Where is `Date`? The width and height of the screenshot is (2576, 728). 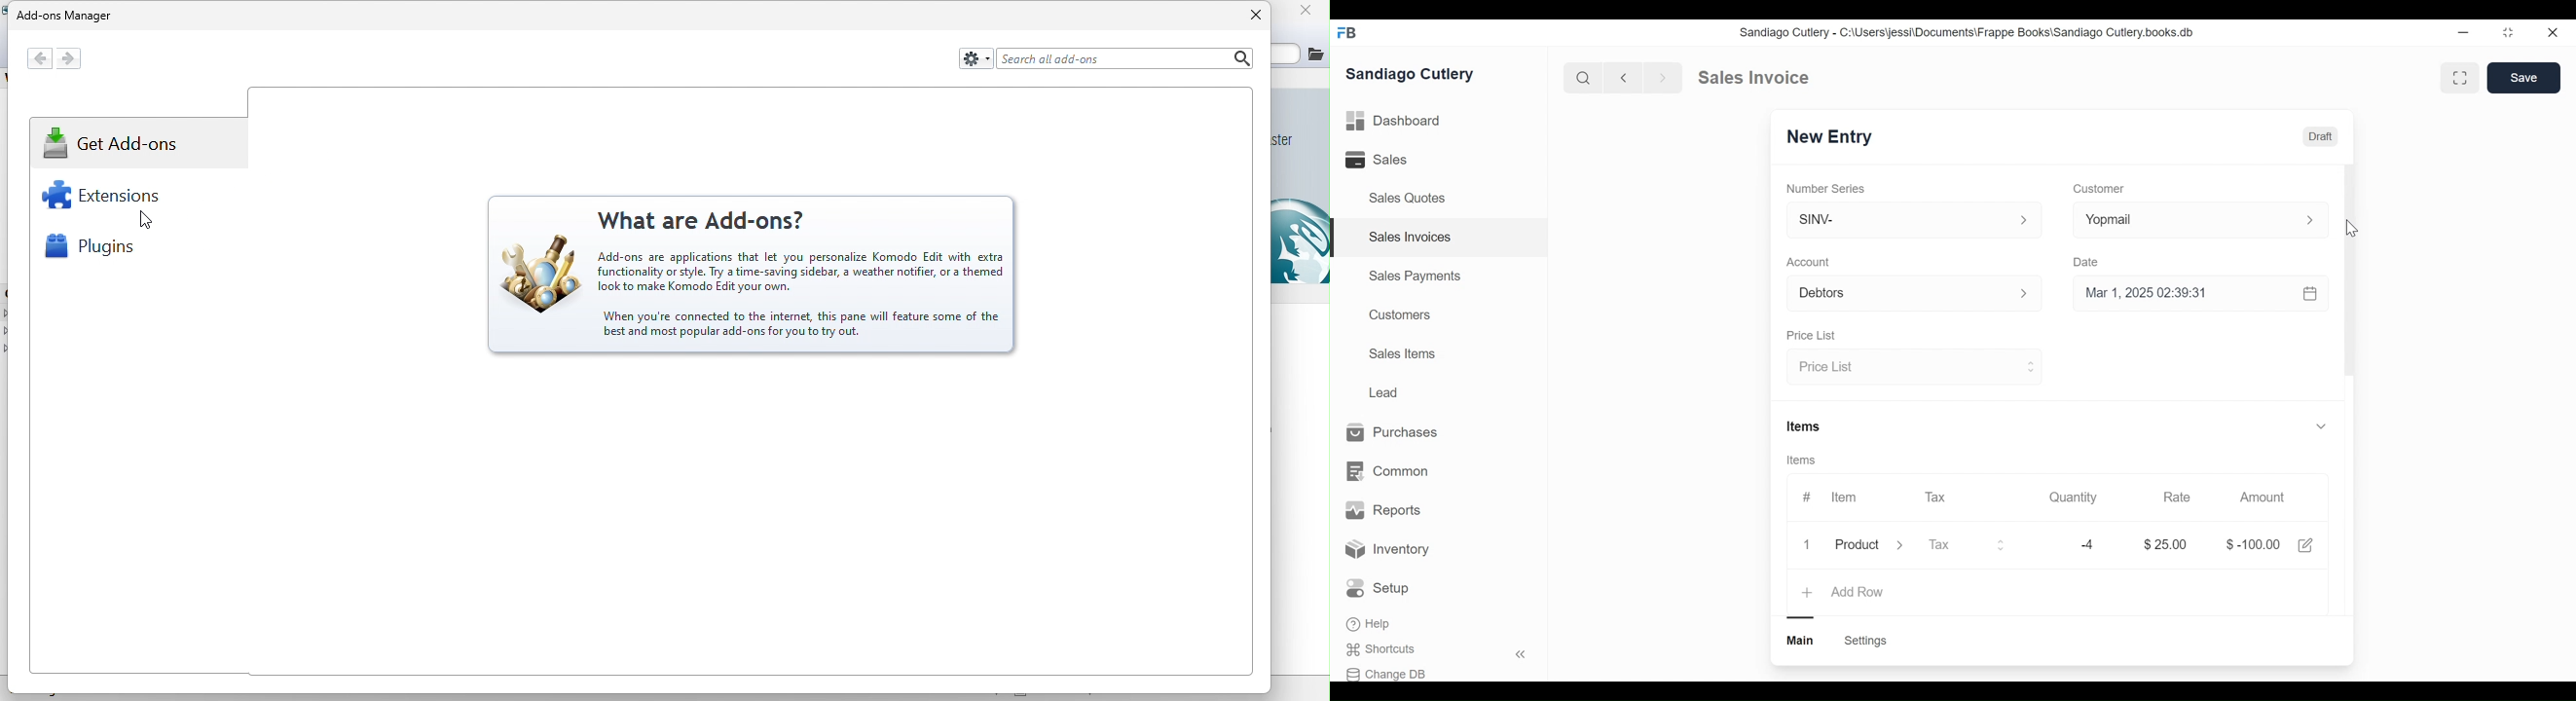 Date is located at coordinates (2086, 262).